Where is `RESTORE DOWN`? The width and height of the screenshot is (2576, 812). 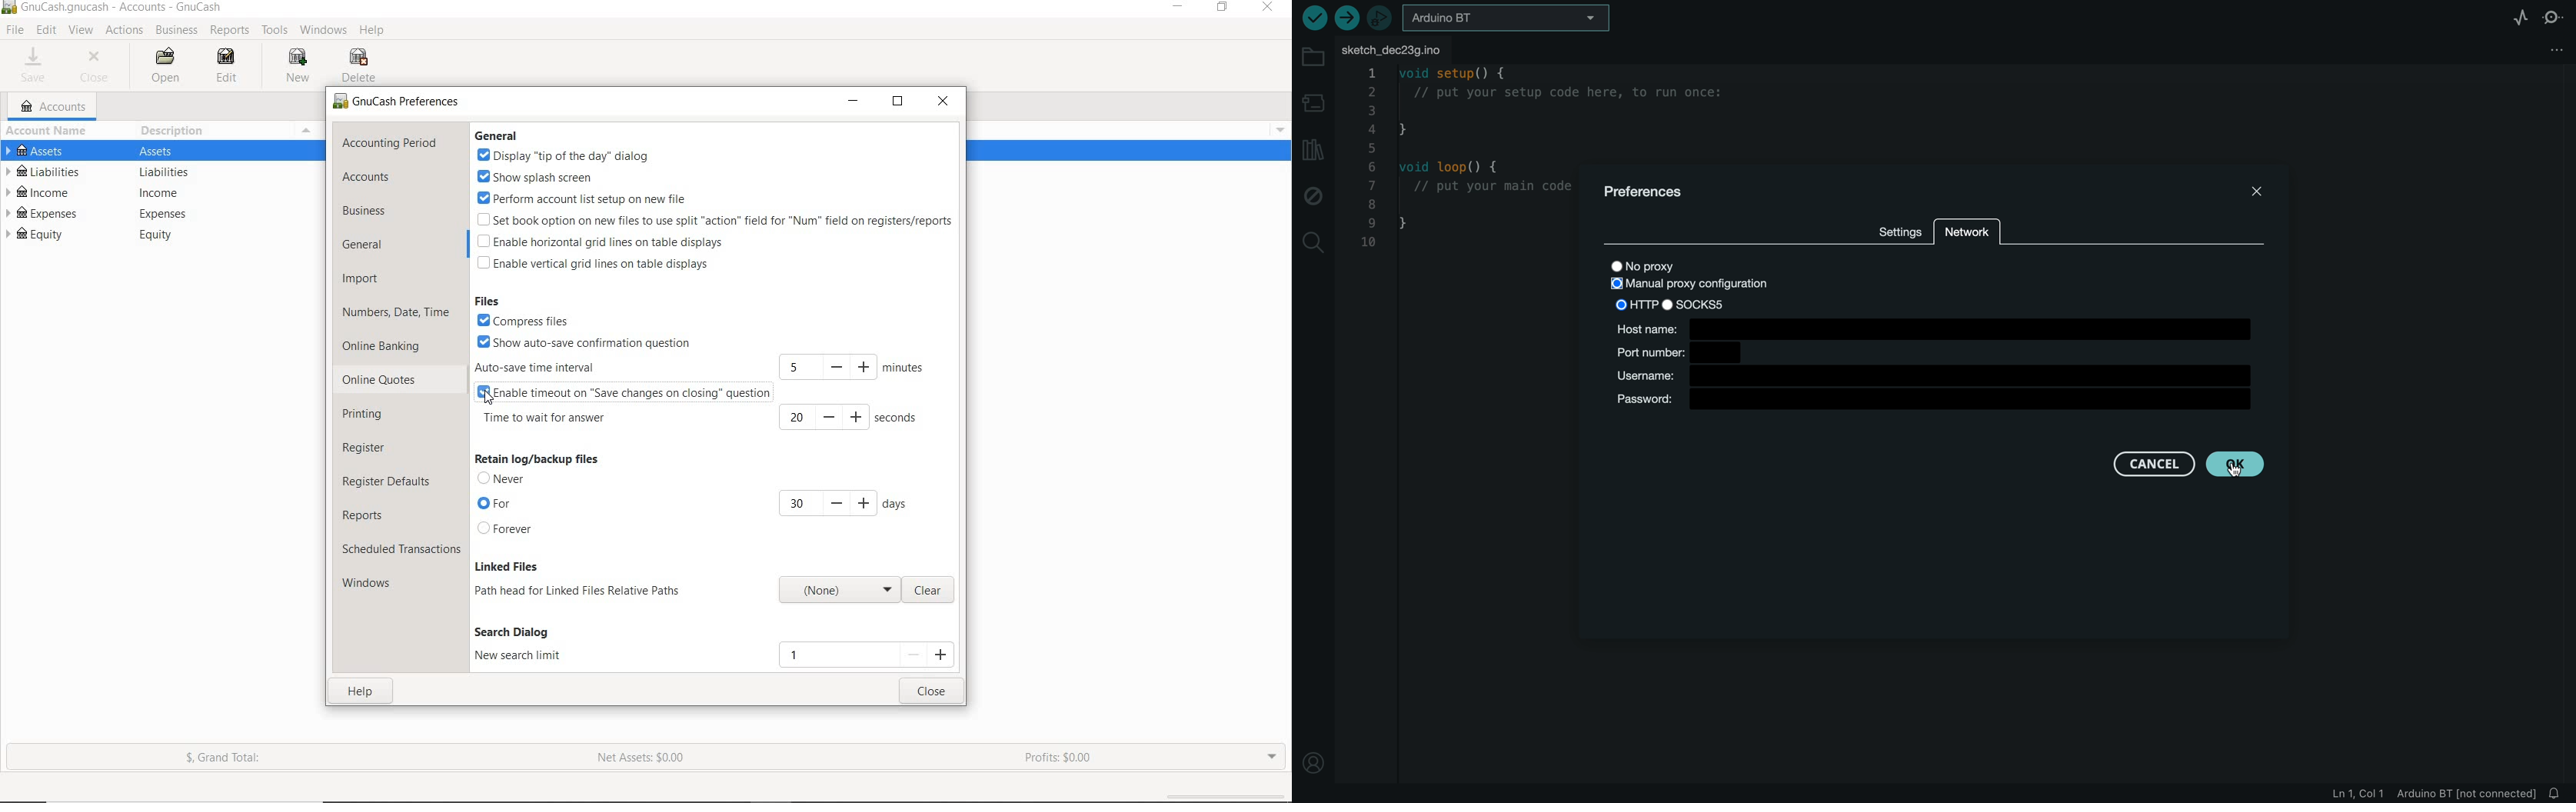
RESTORE DOWN is located at coordinates (897, 102).